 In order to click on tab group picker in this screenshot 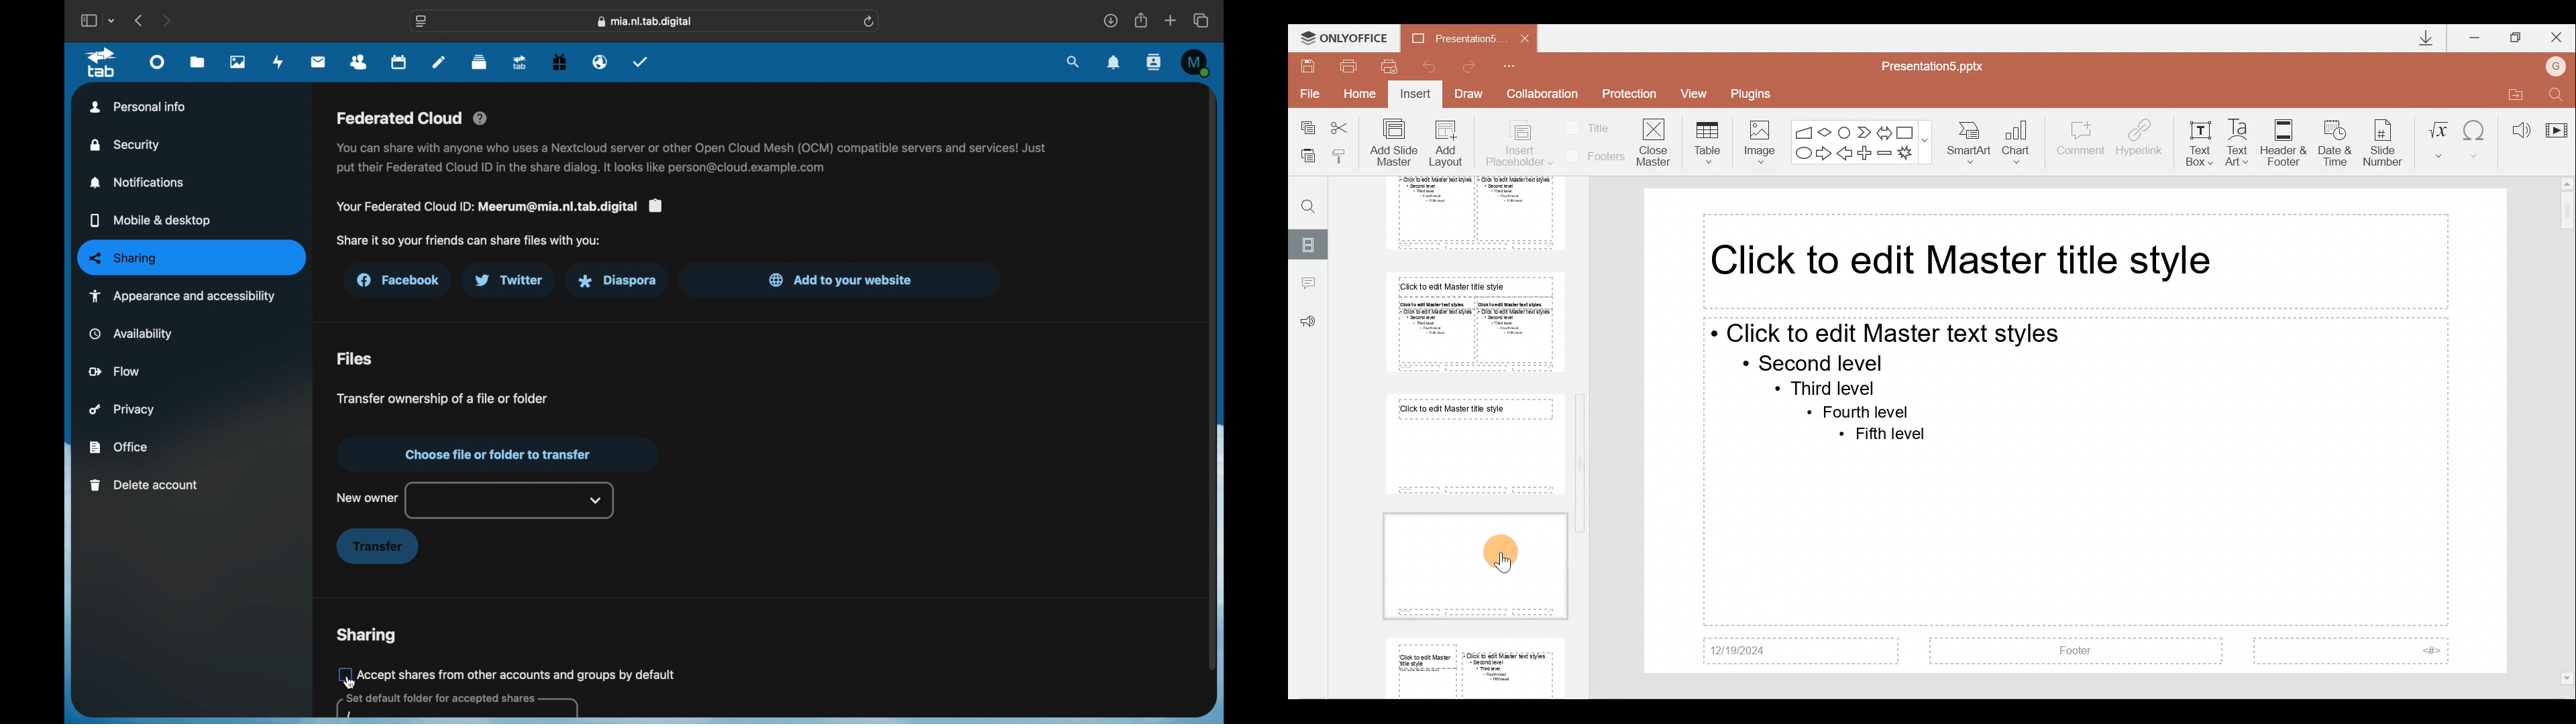, I will do `click(113, 21)`.